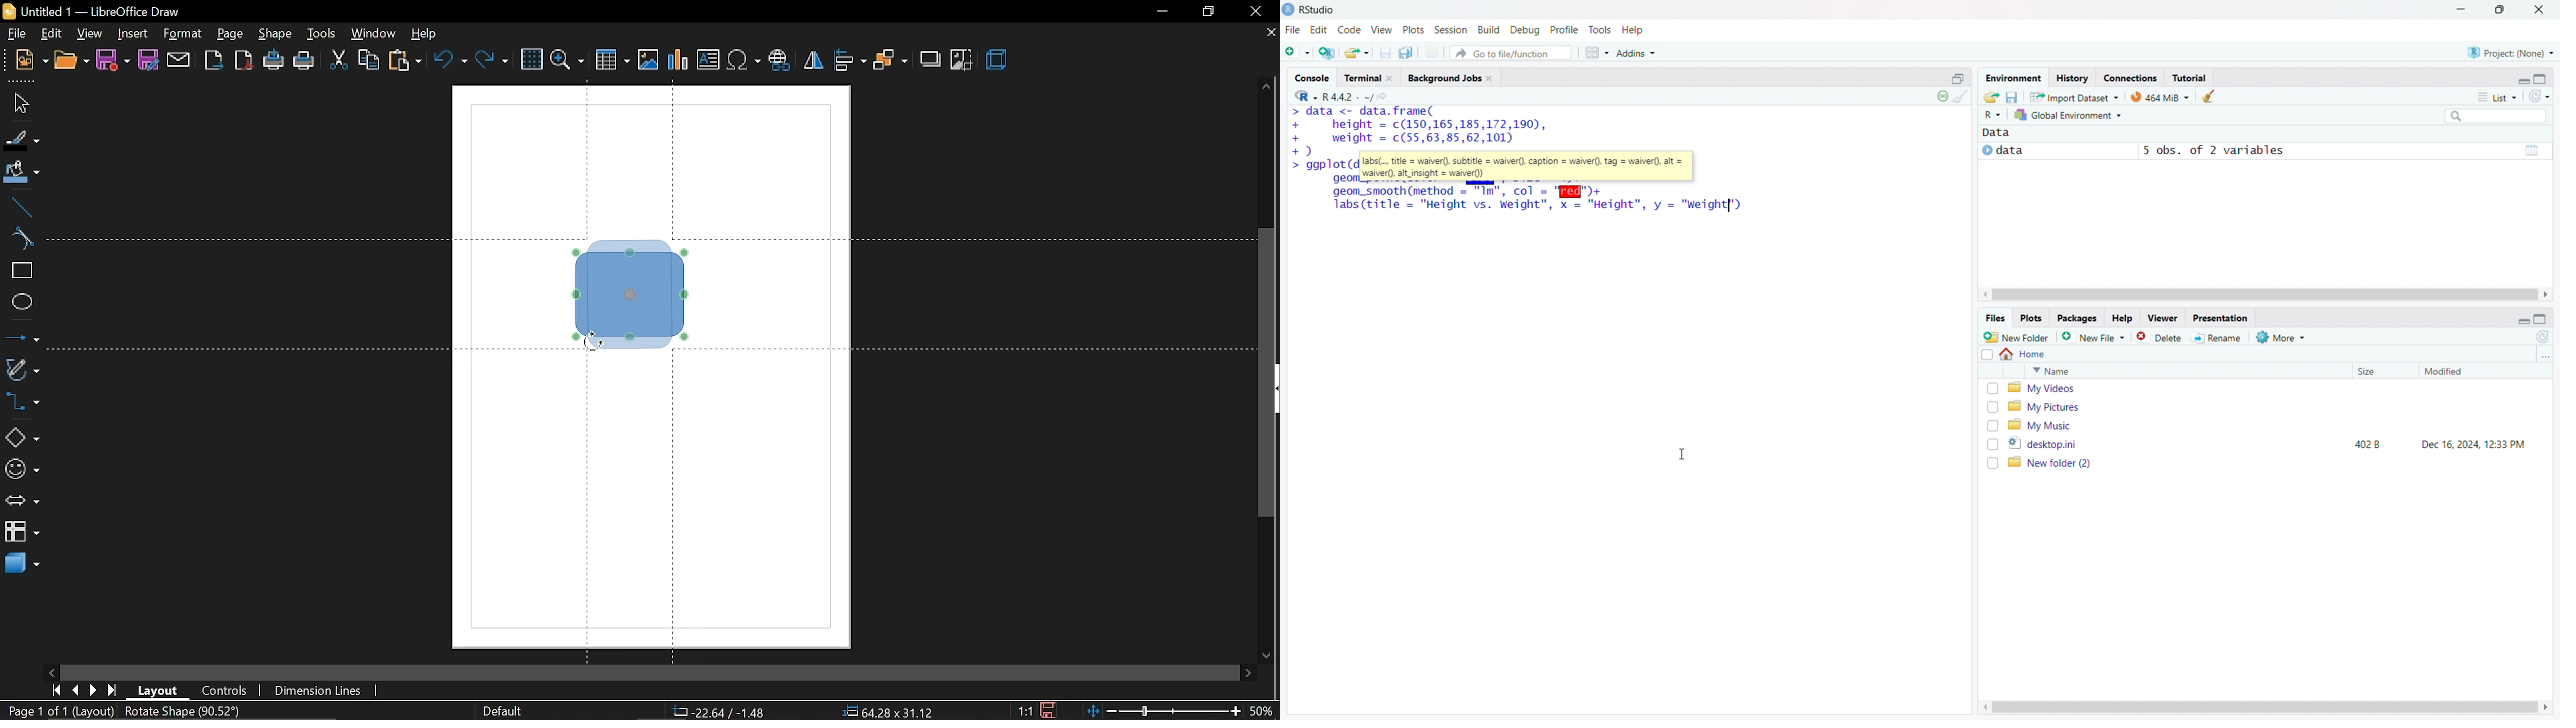 Image resolution: width=2576 pixels, height=728 pixels. I want to click on select environment, so click(2069, 115).